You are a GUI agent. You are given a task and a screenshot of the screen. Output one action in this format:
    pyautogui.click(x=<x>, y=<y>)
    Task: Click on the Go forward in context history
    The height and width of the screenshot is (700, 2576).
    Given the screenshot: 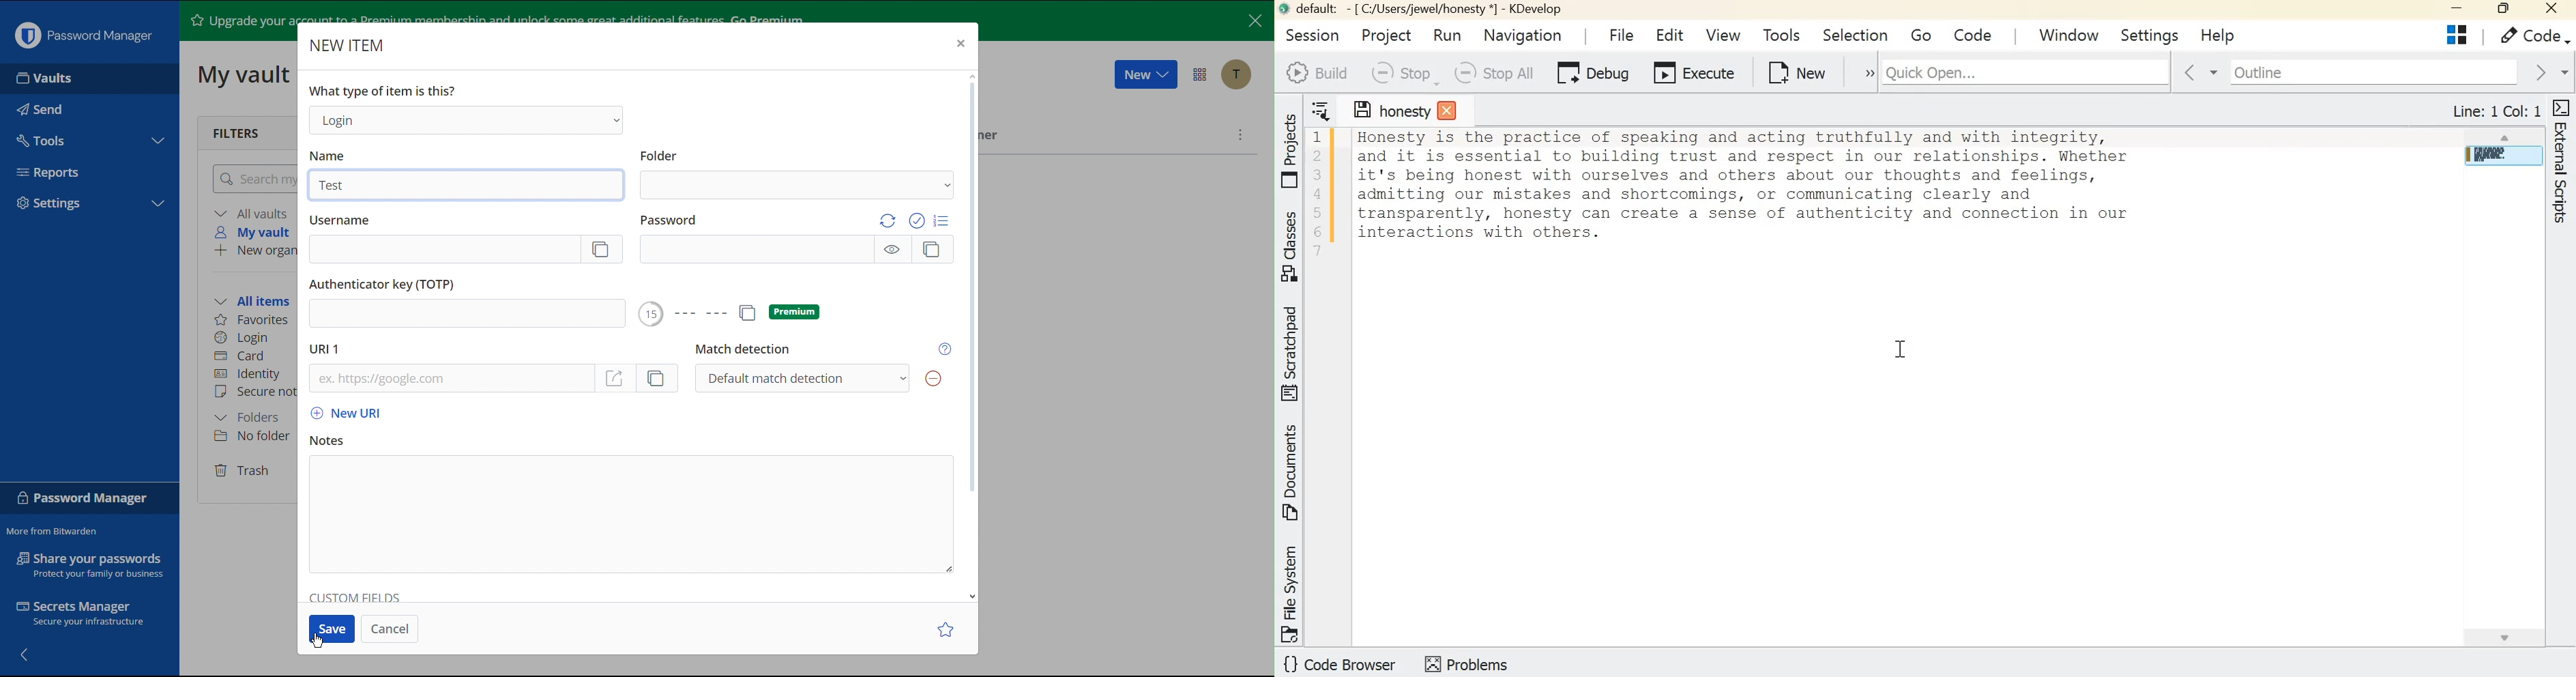 What is the action you would take?
    pyautogui.click(x=2549, y=72)
    